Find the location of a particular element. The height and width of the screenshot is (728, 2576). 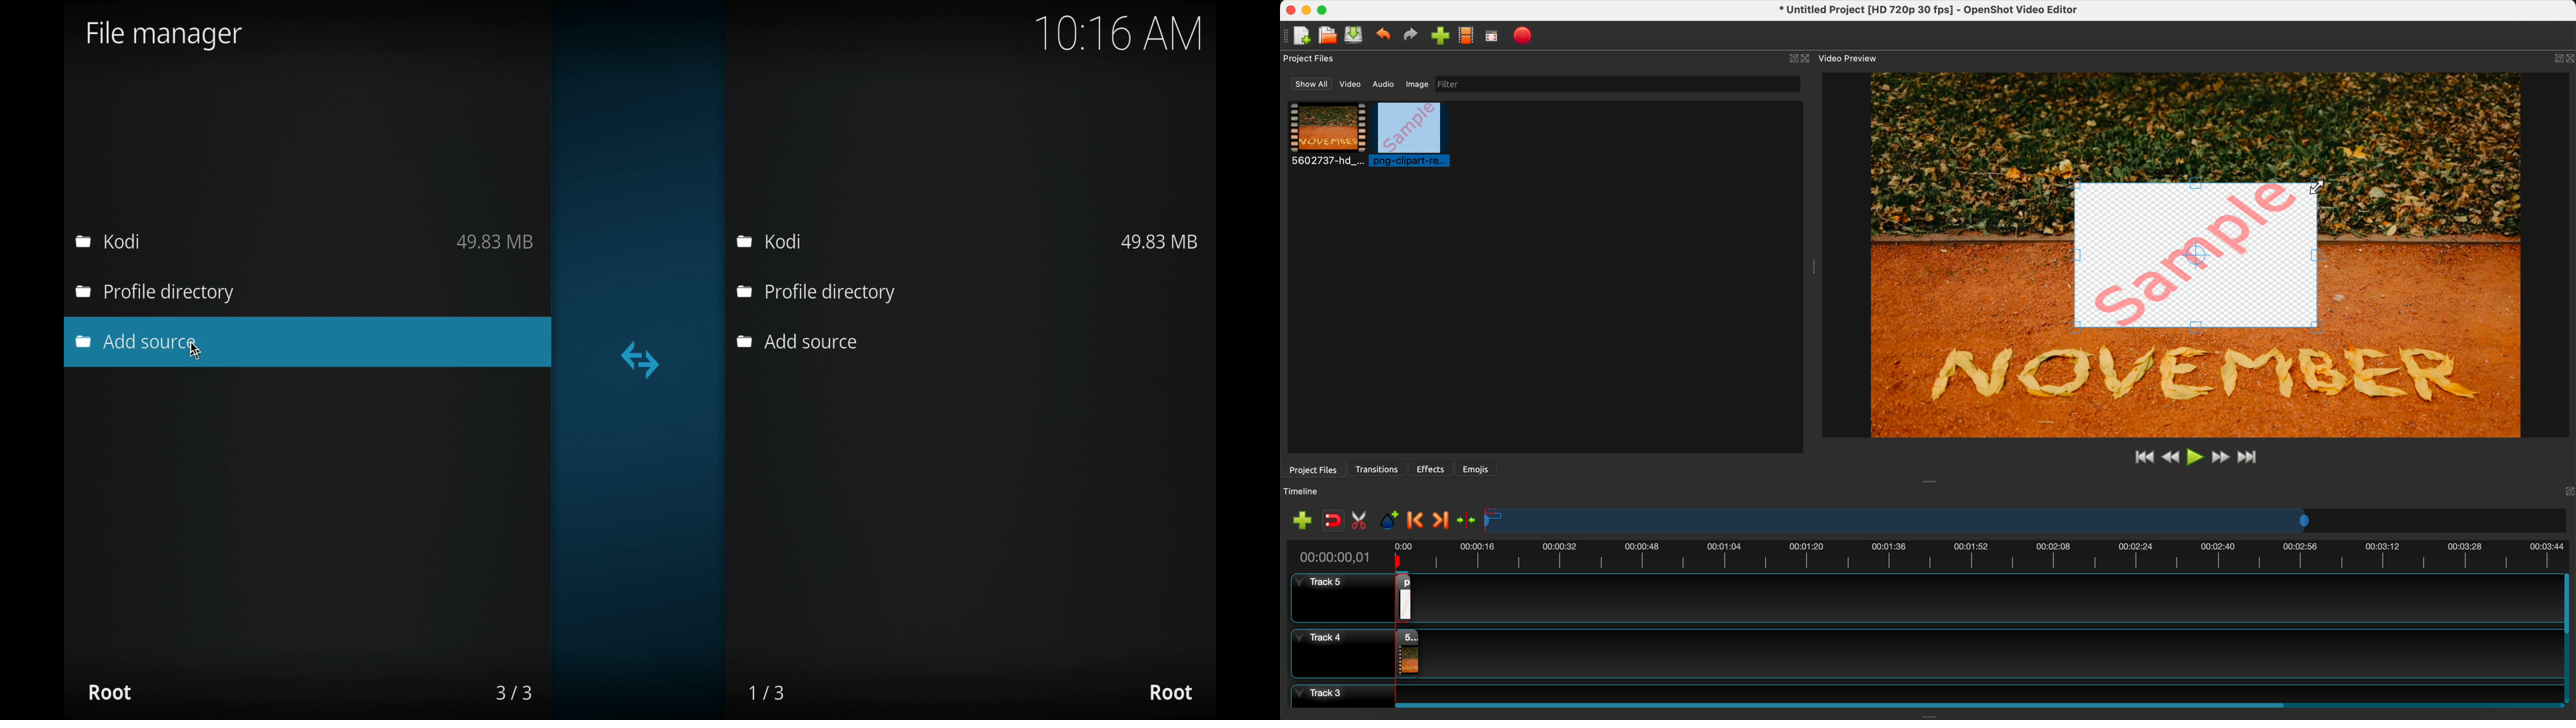

1/3 is located at coordinates (768, 693).